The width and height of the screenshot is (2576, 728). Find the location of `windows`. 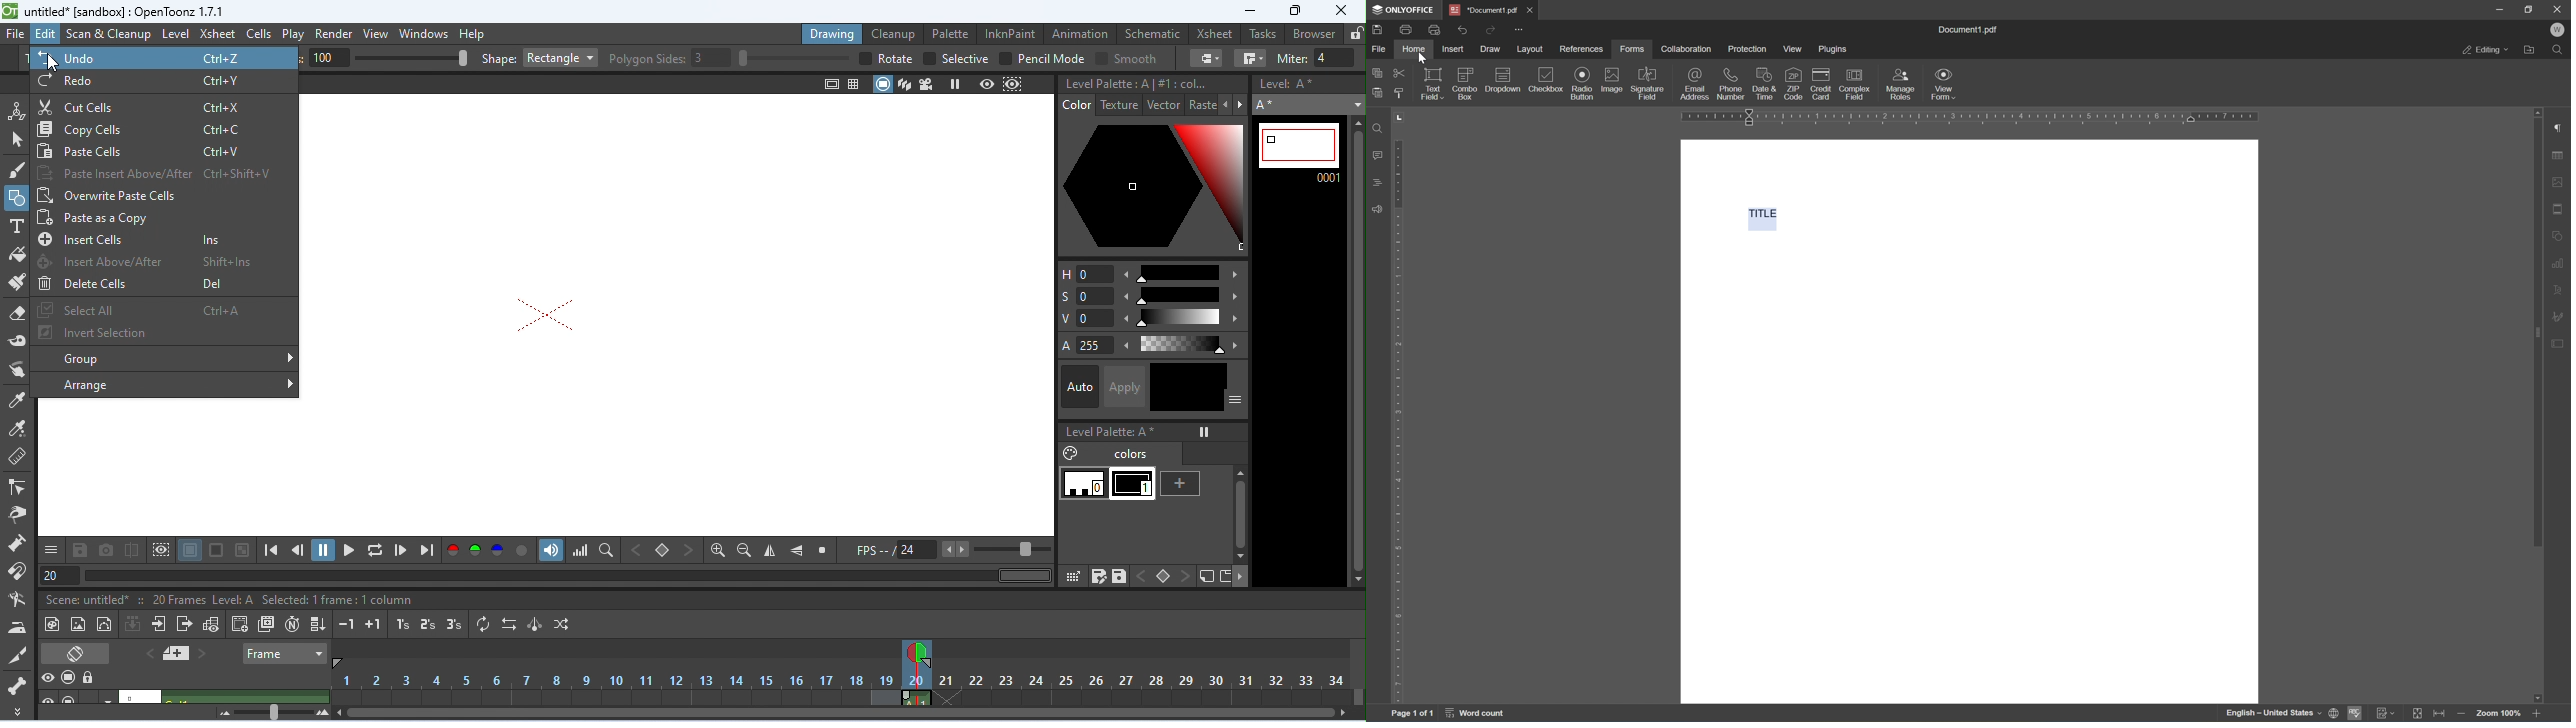

windows is located at coordinates (422, 34).